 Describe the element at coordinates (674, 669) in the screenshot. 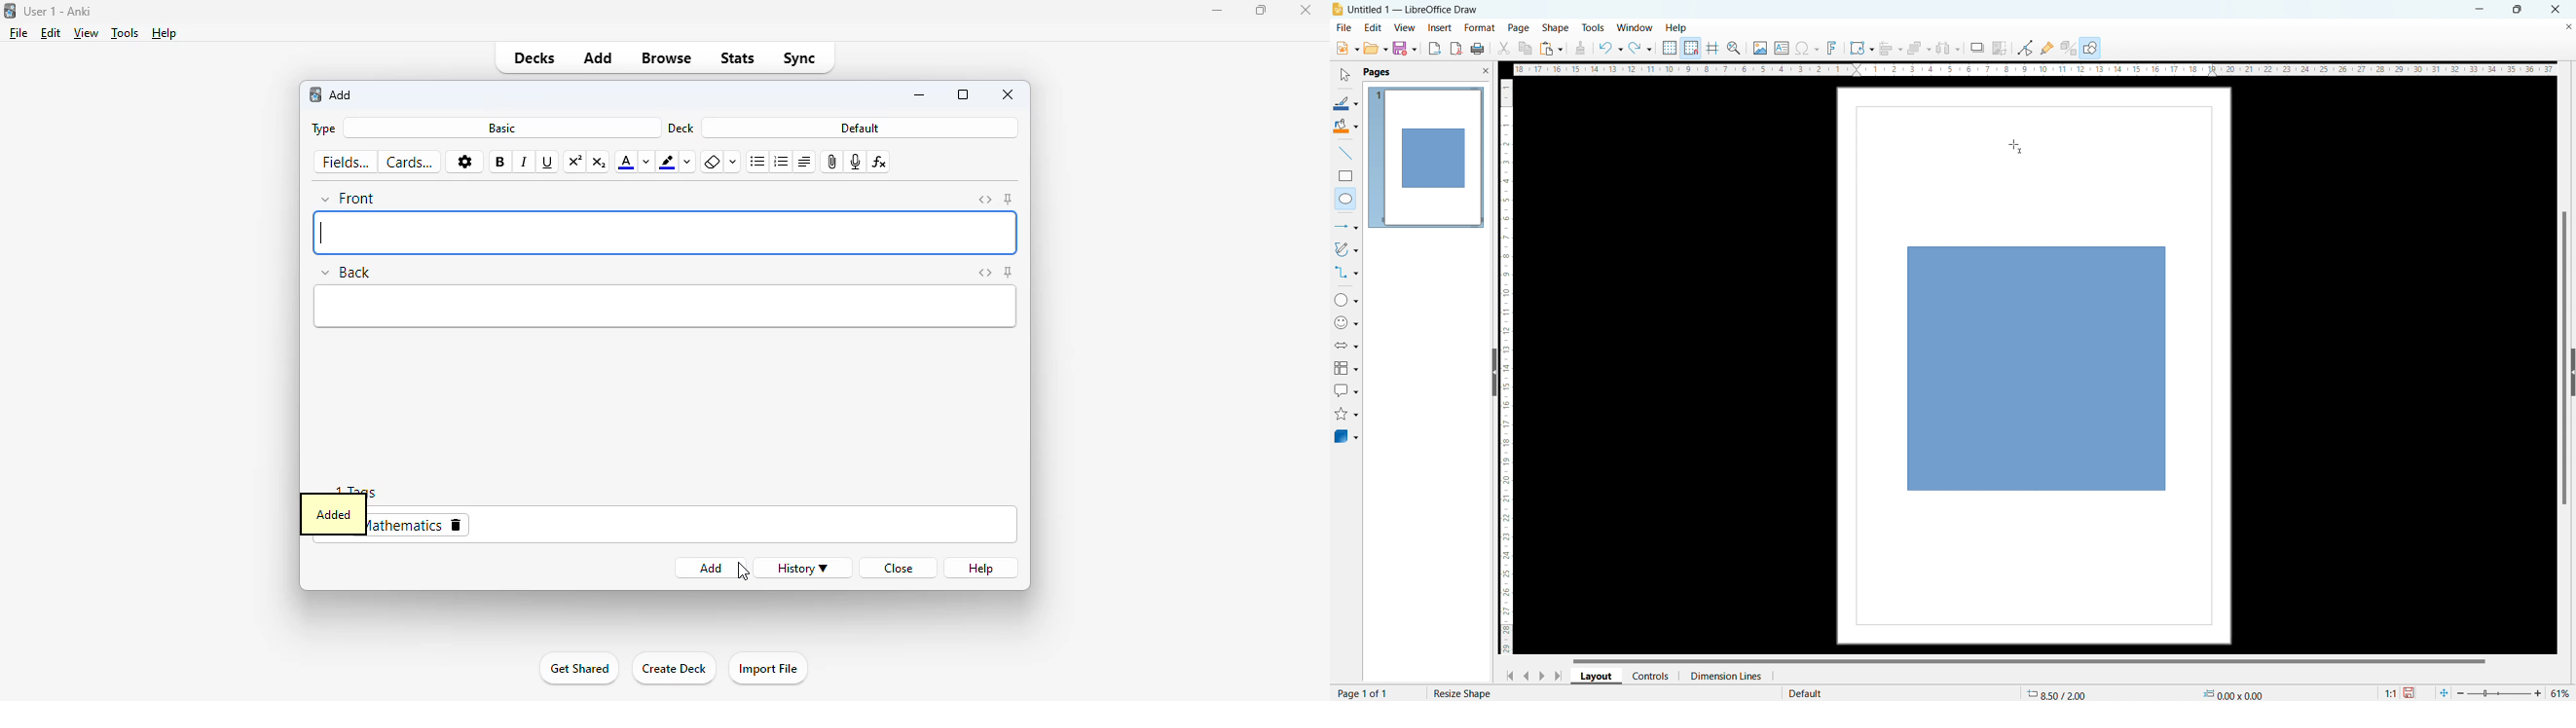

I see `create deck` at that location.